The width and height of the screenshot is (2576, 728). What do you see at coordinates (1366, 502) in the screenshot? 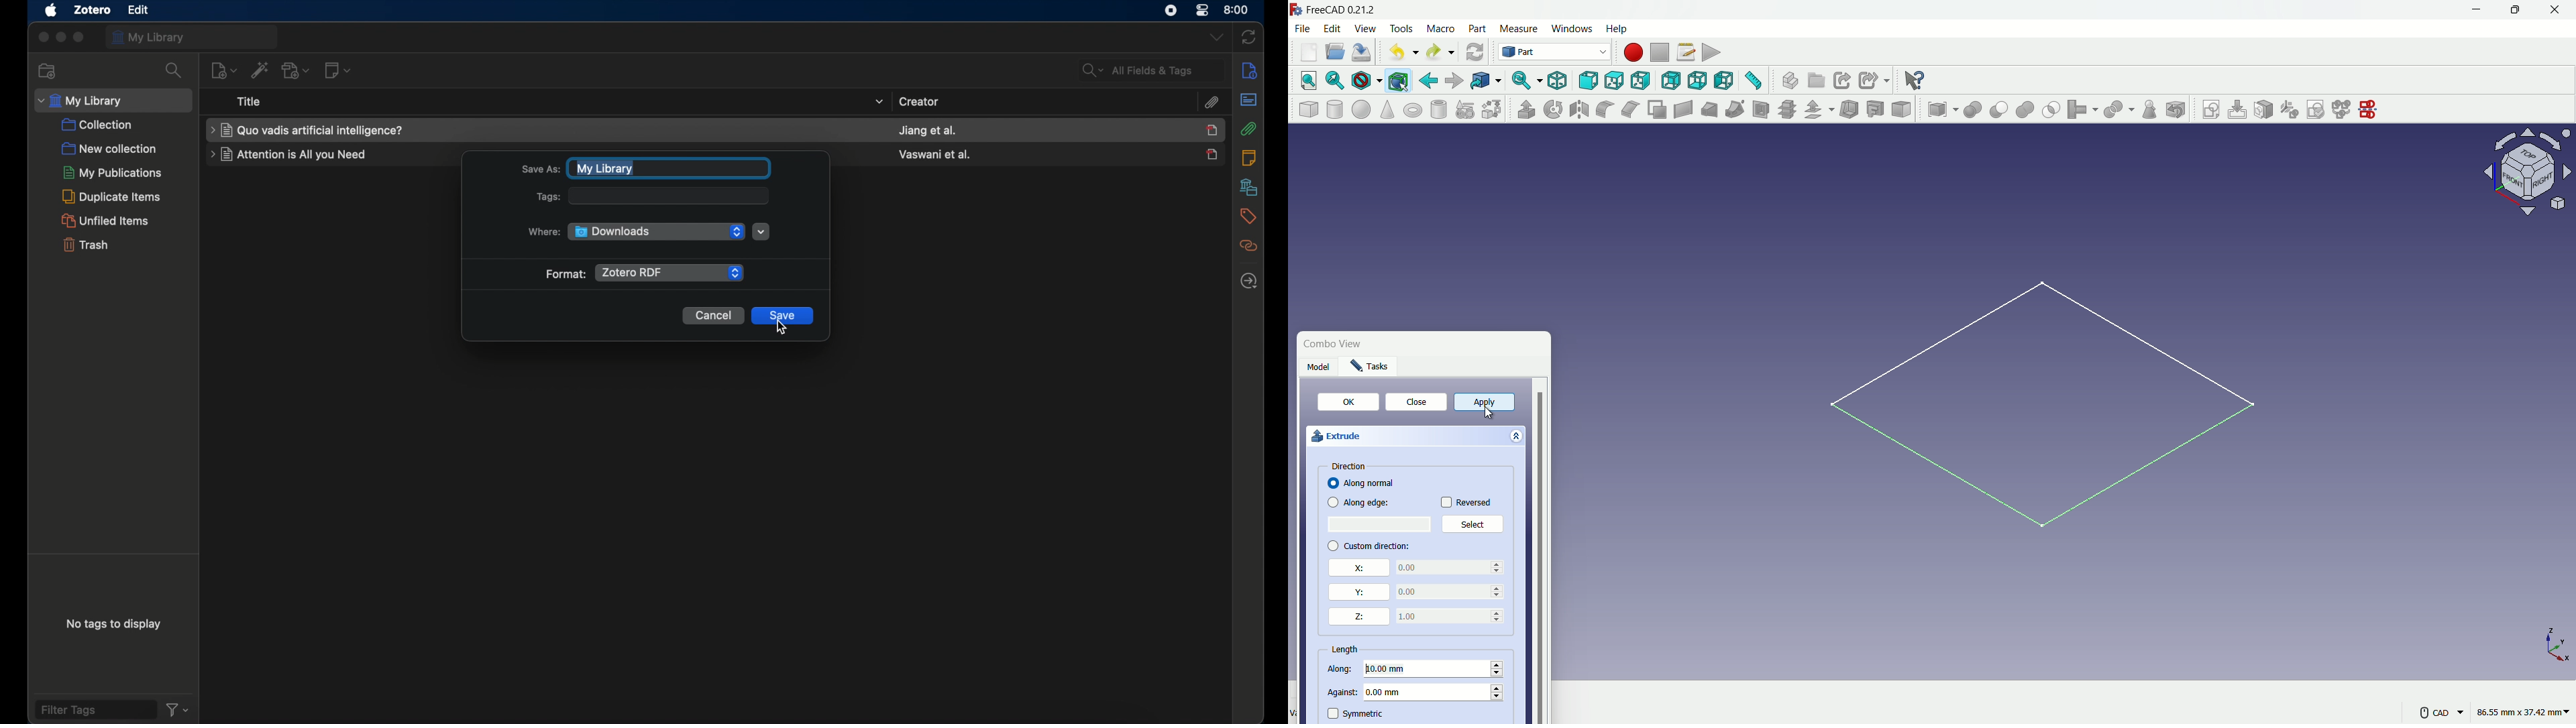
I see `Along edge` at bounding box center [1366, 502].